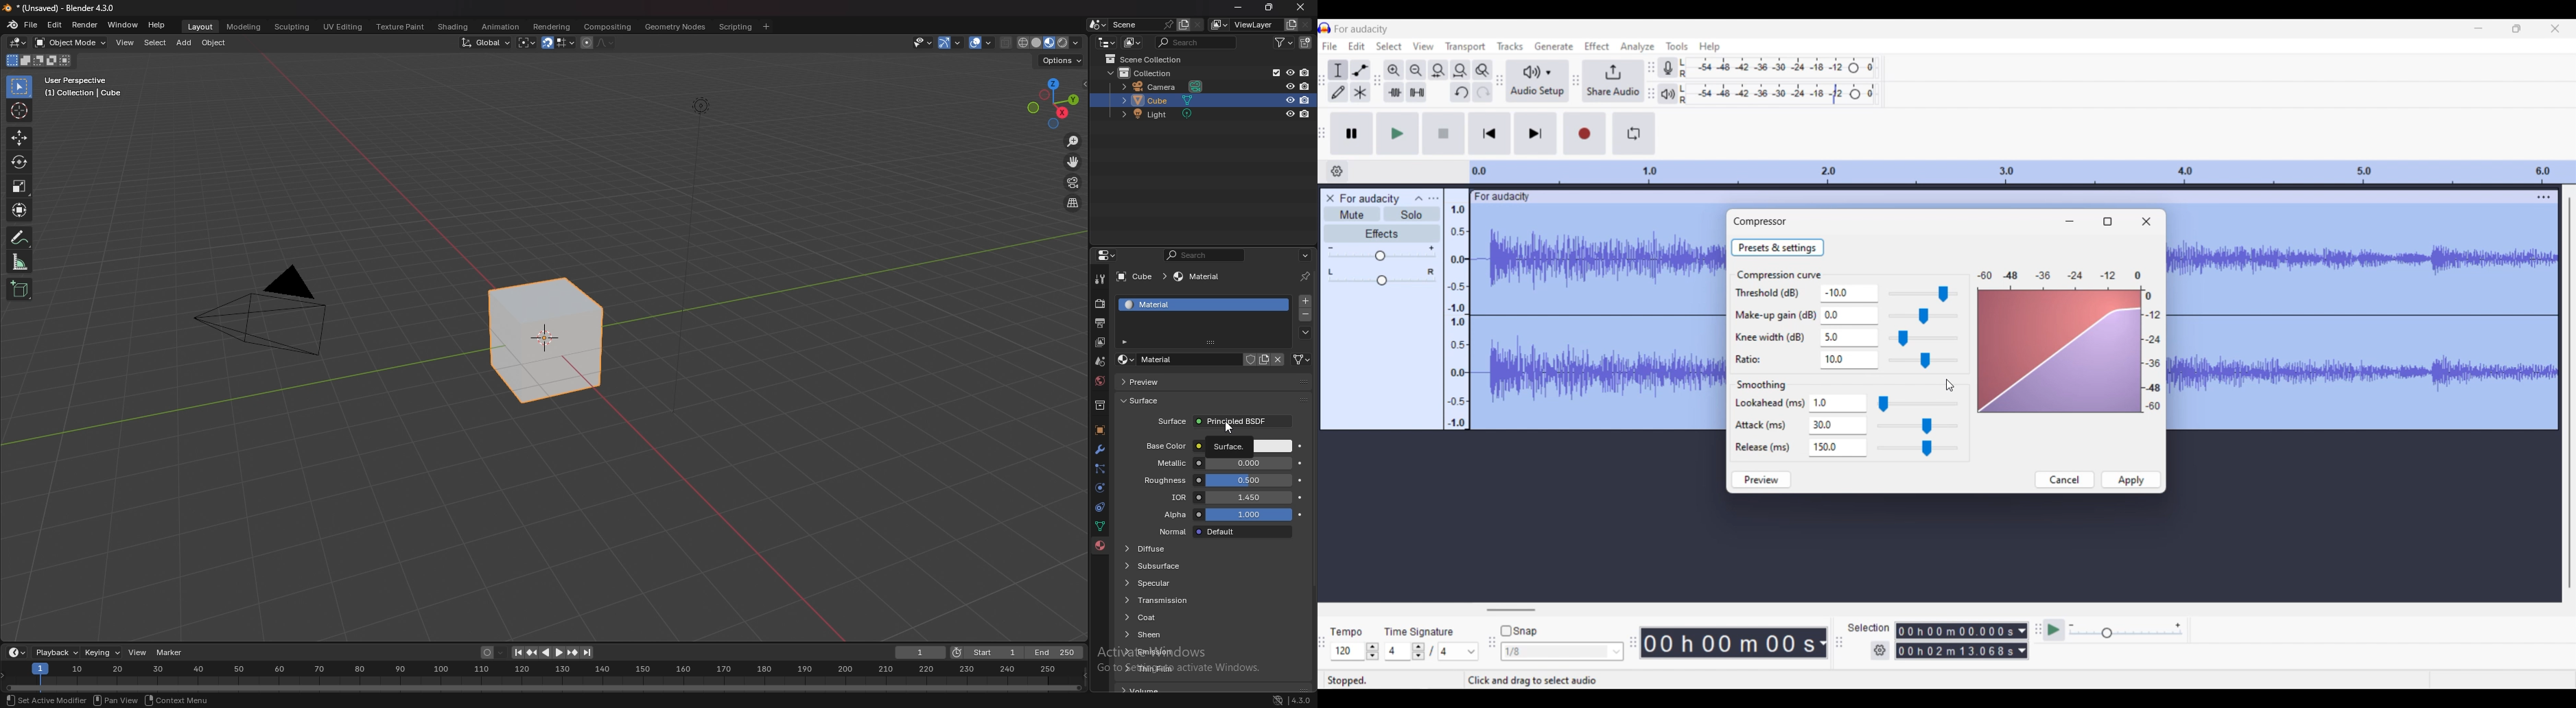 The image size is (2576, 728). What do you see at coordinates (492, 653) in the screenshot?
I see `auto keying` at bounding box center [492, 653].